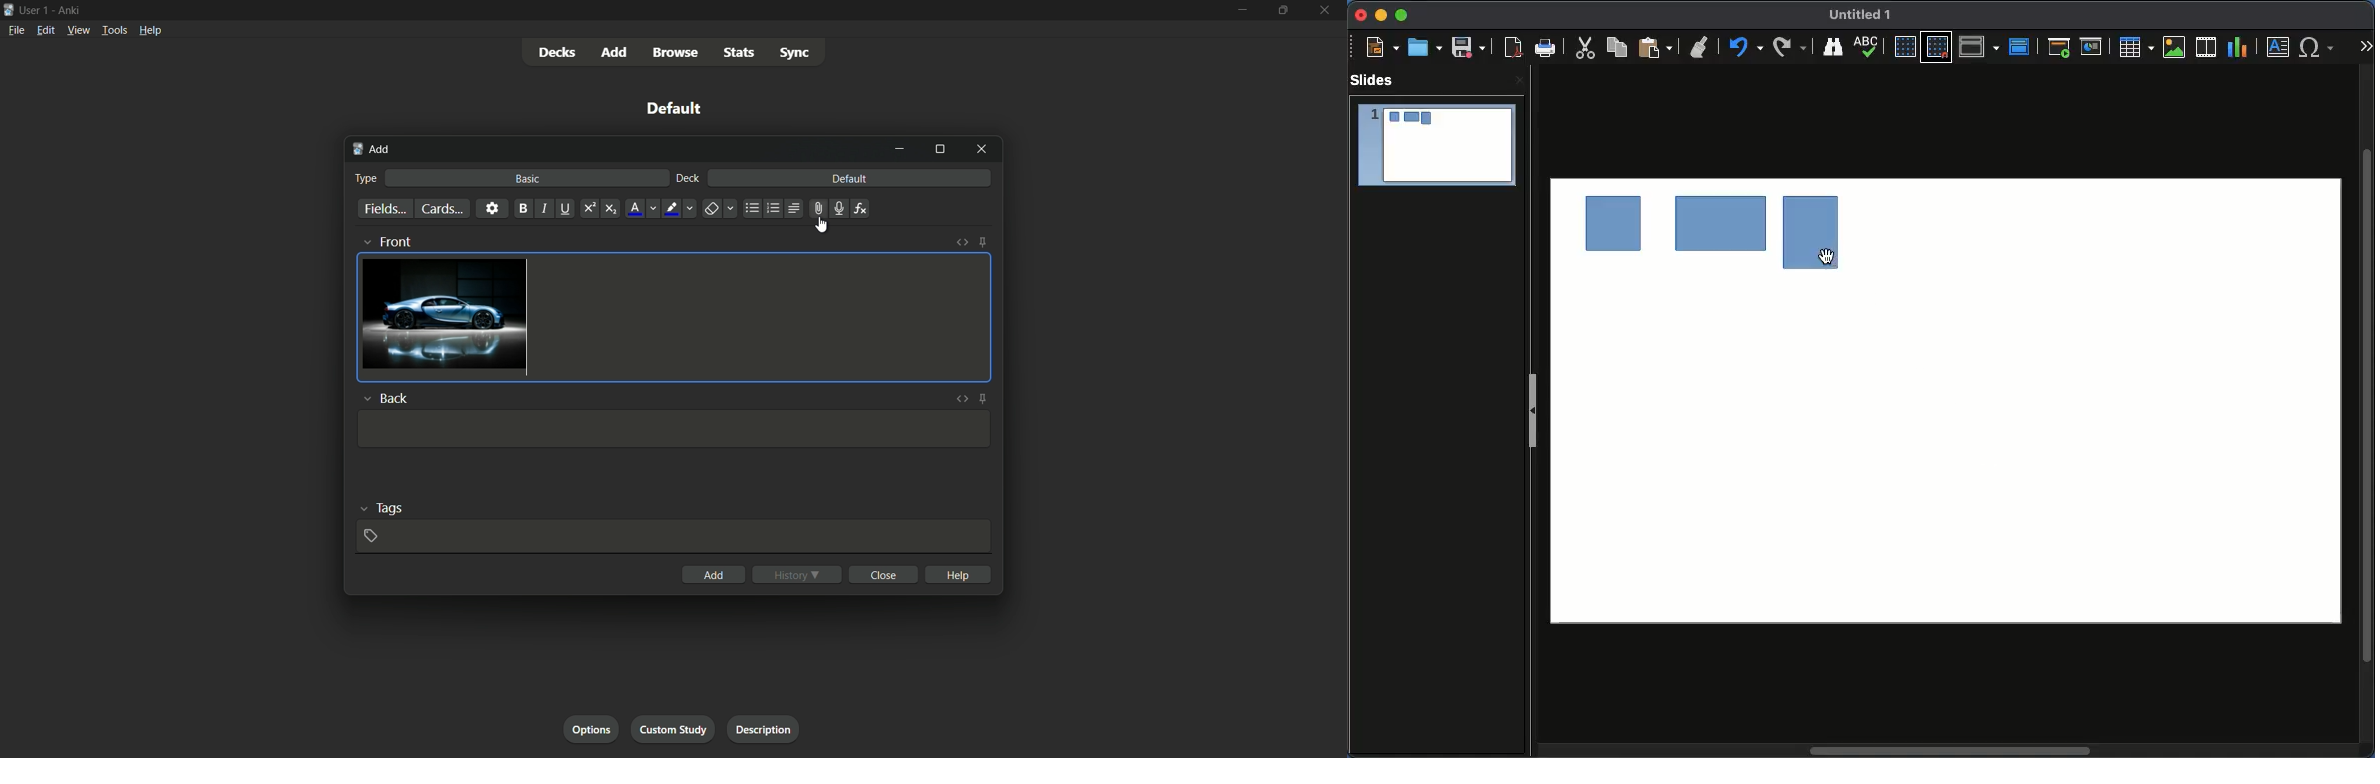  I want to click on one image added, so click(444, 317).